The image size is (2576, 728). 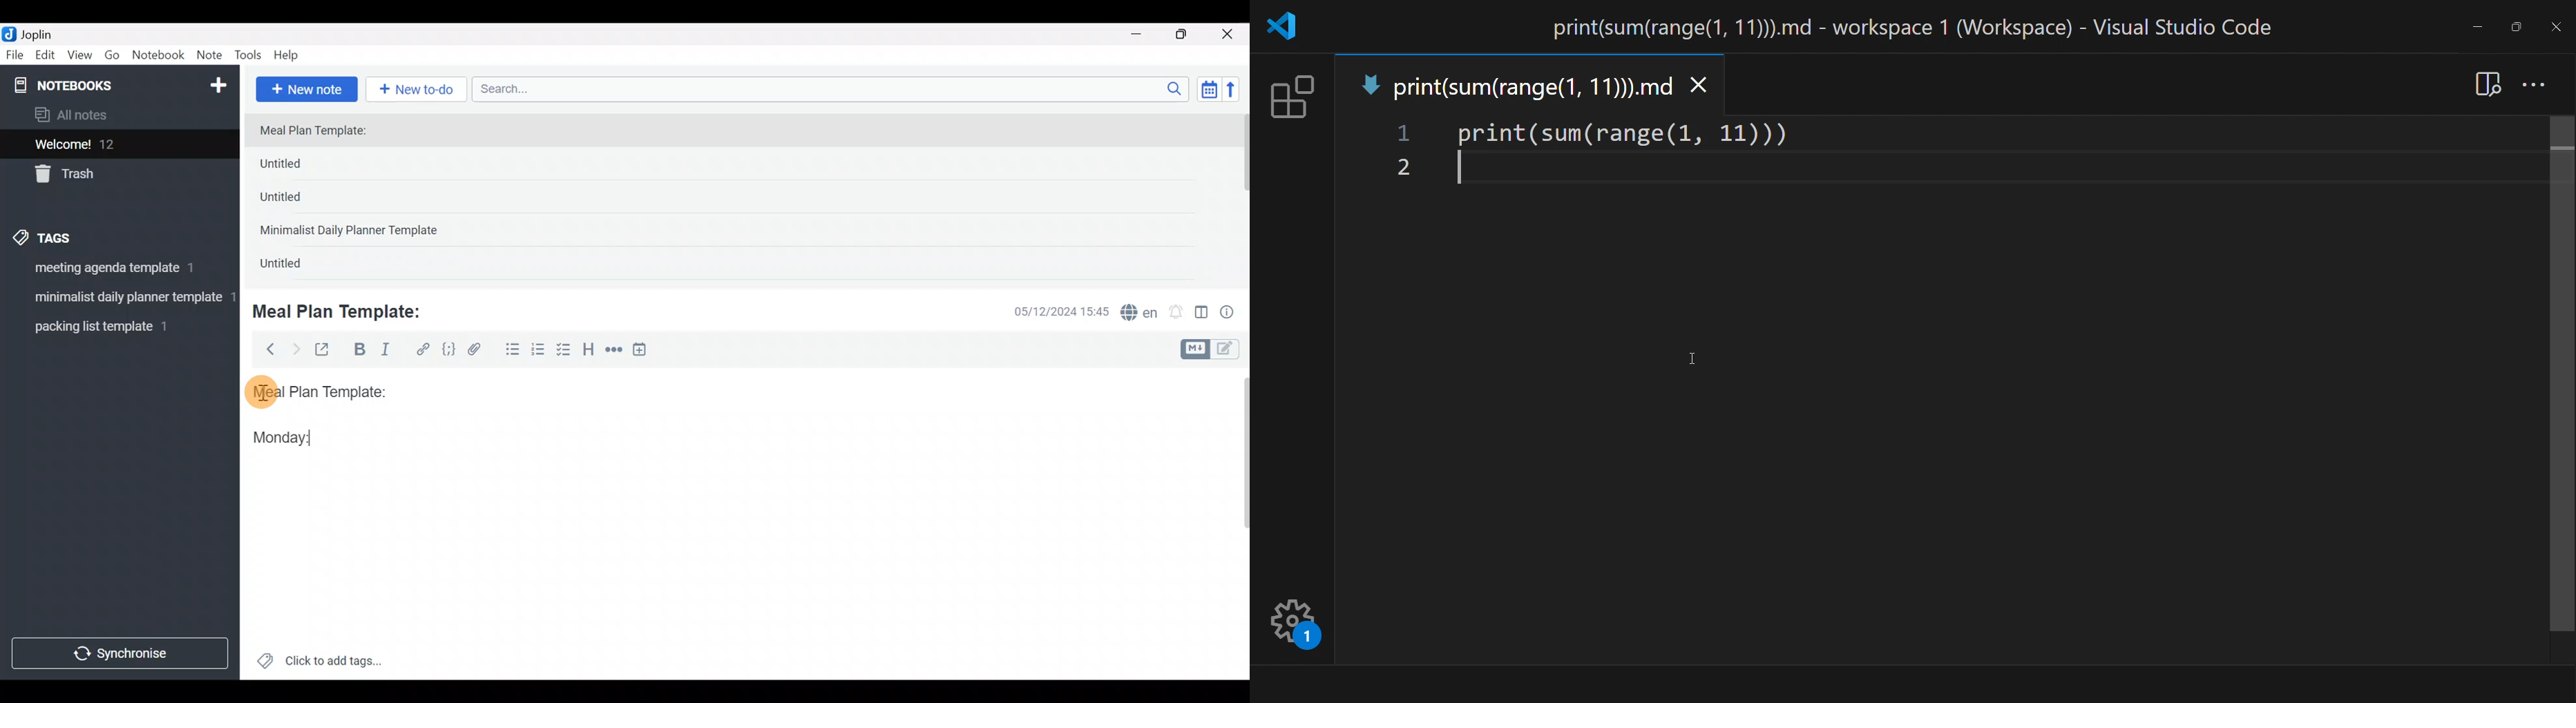 What do you see at coordinates (614, 351) in the screenshot?
I see `Horizontal rule` at bounding box center [614, 351].